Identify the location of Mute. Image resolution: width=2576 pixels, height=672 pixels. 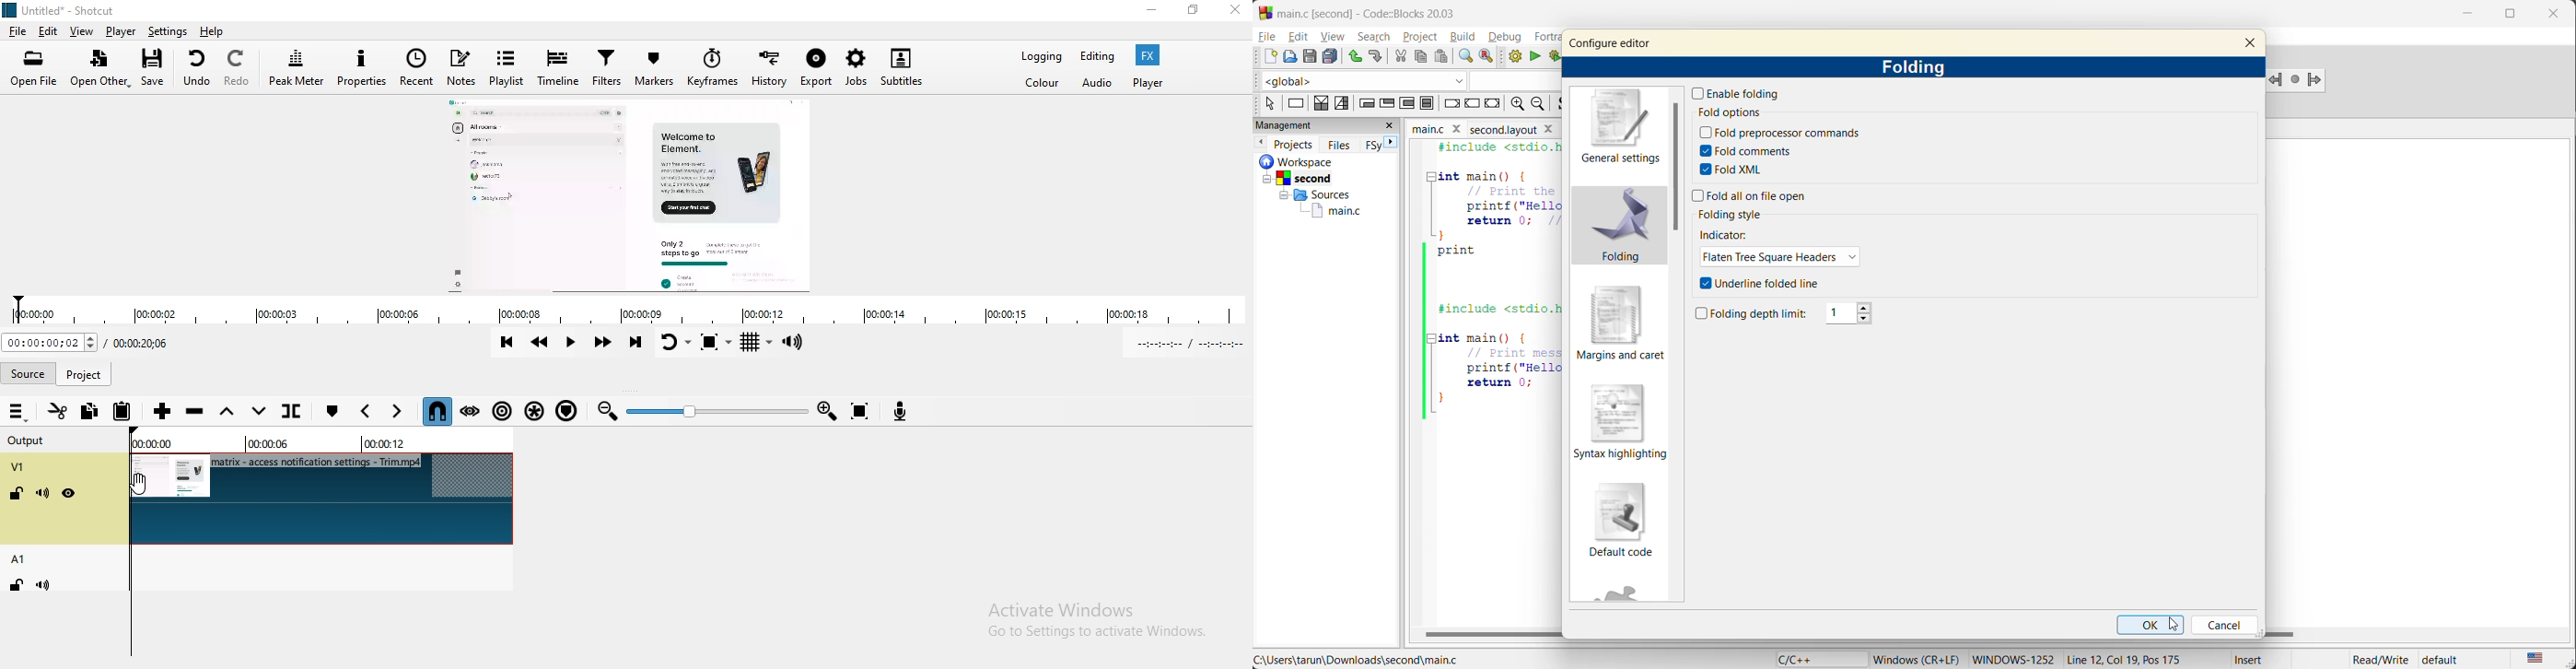
(51, 587).